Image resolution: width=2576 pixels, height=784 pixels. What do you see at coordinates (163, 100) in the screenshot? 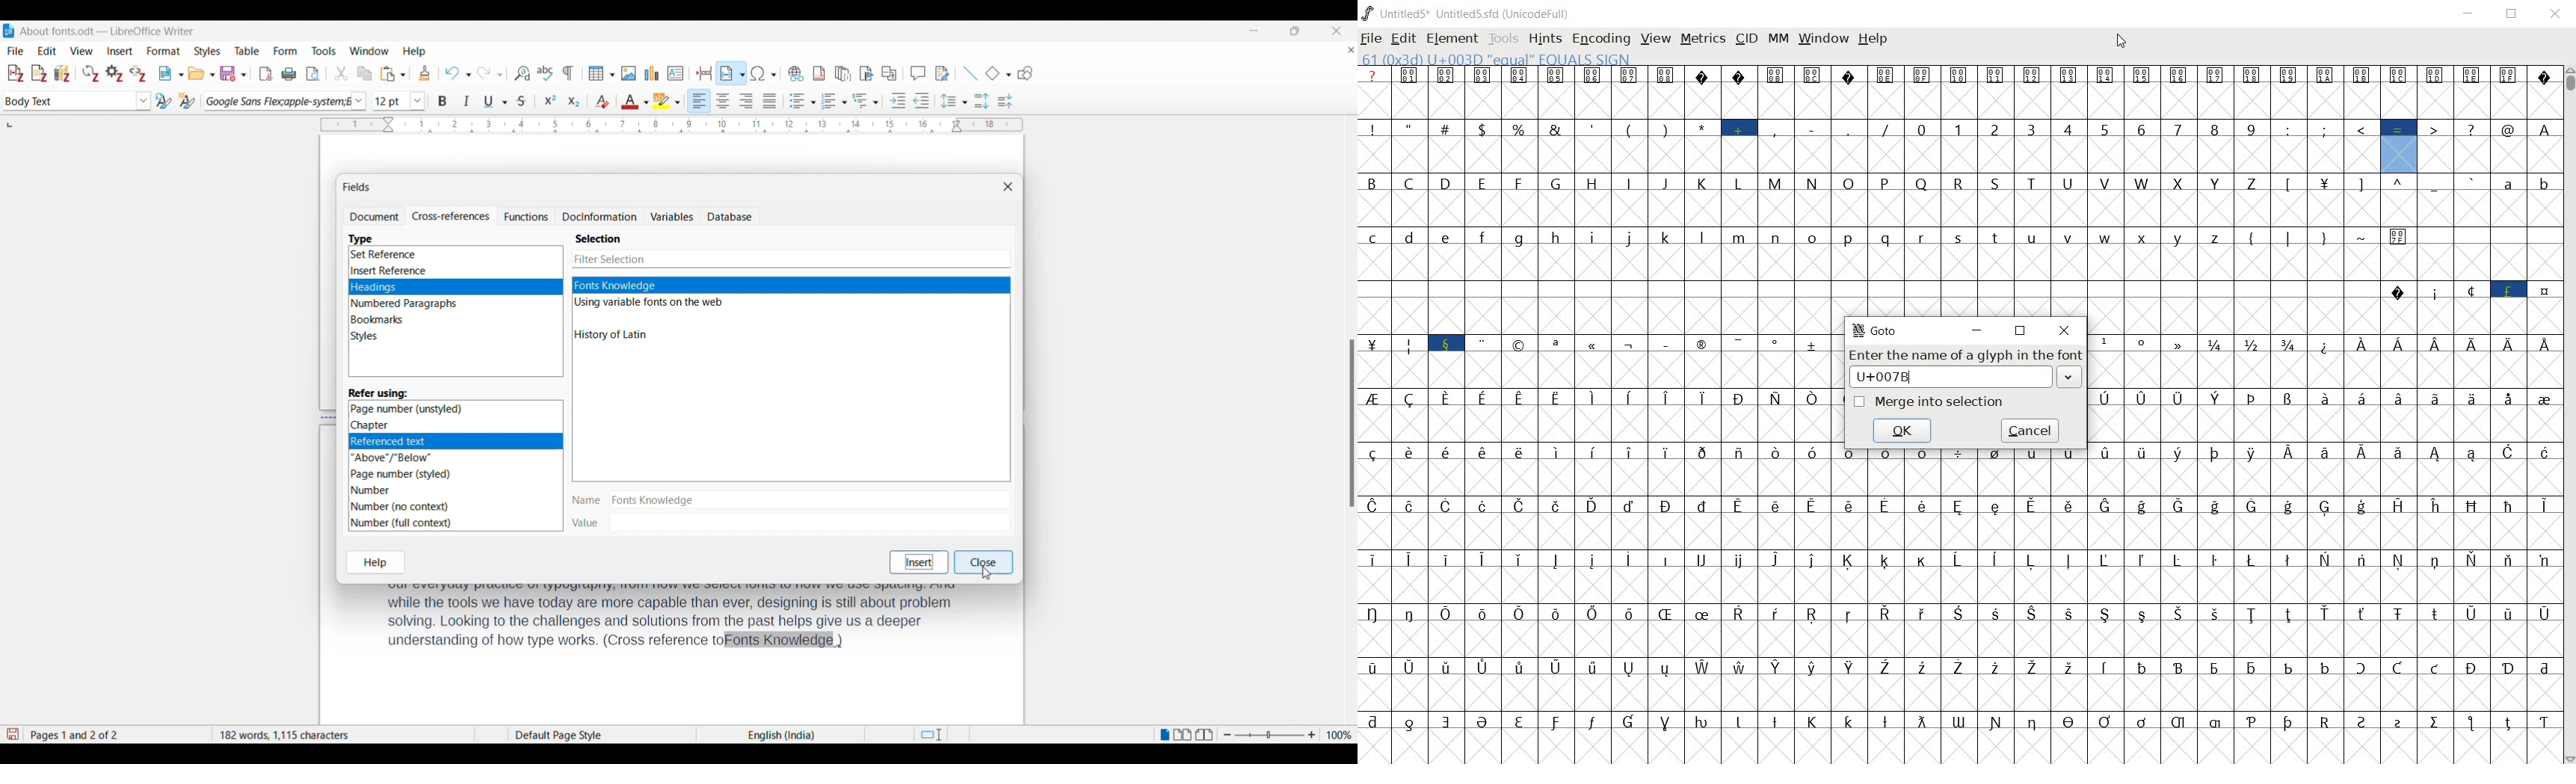
I see `Update selected style` at bounding box center [163, 100].